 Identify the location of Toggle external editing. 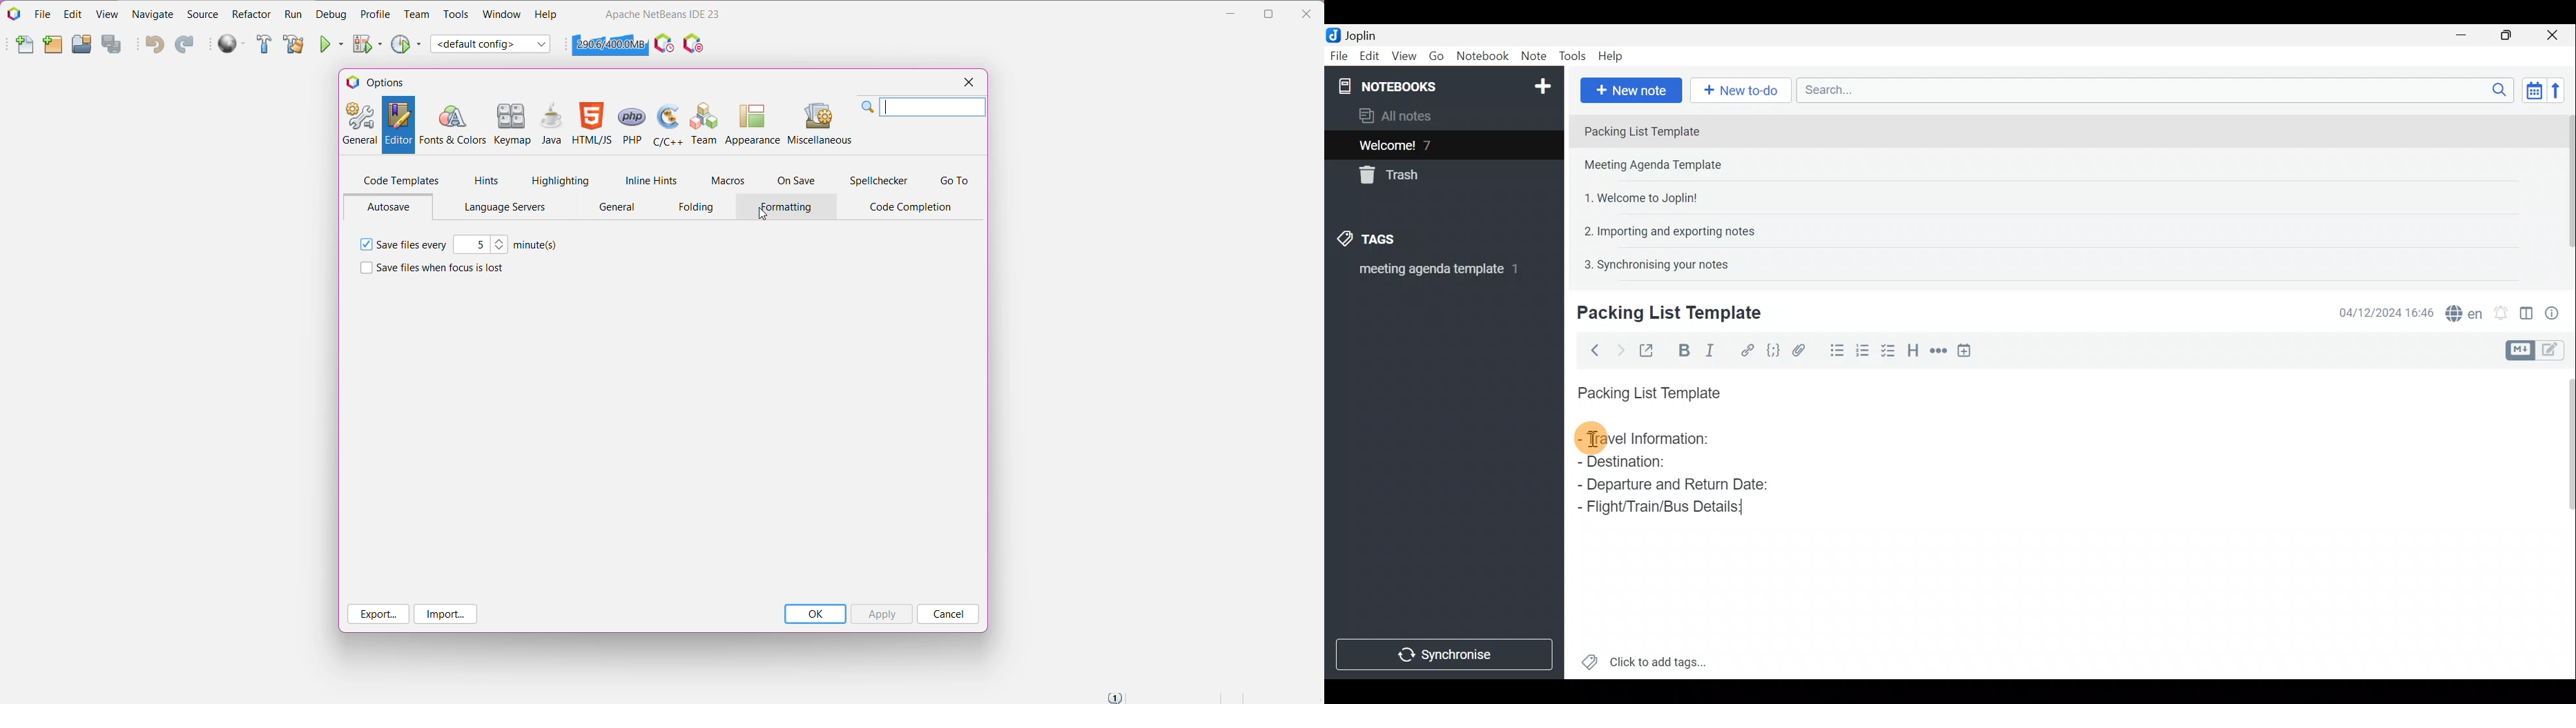
(1648, 349).